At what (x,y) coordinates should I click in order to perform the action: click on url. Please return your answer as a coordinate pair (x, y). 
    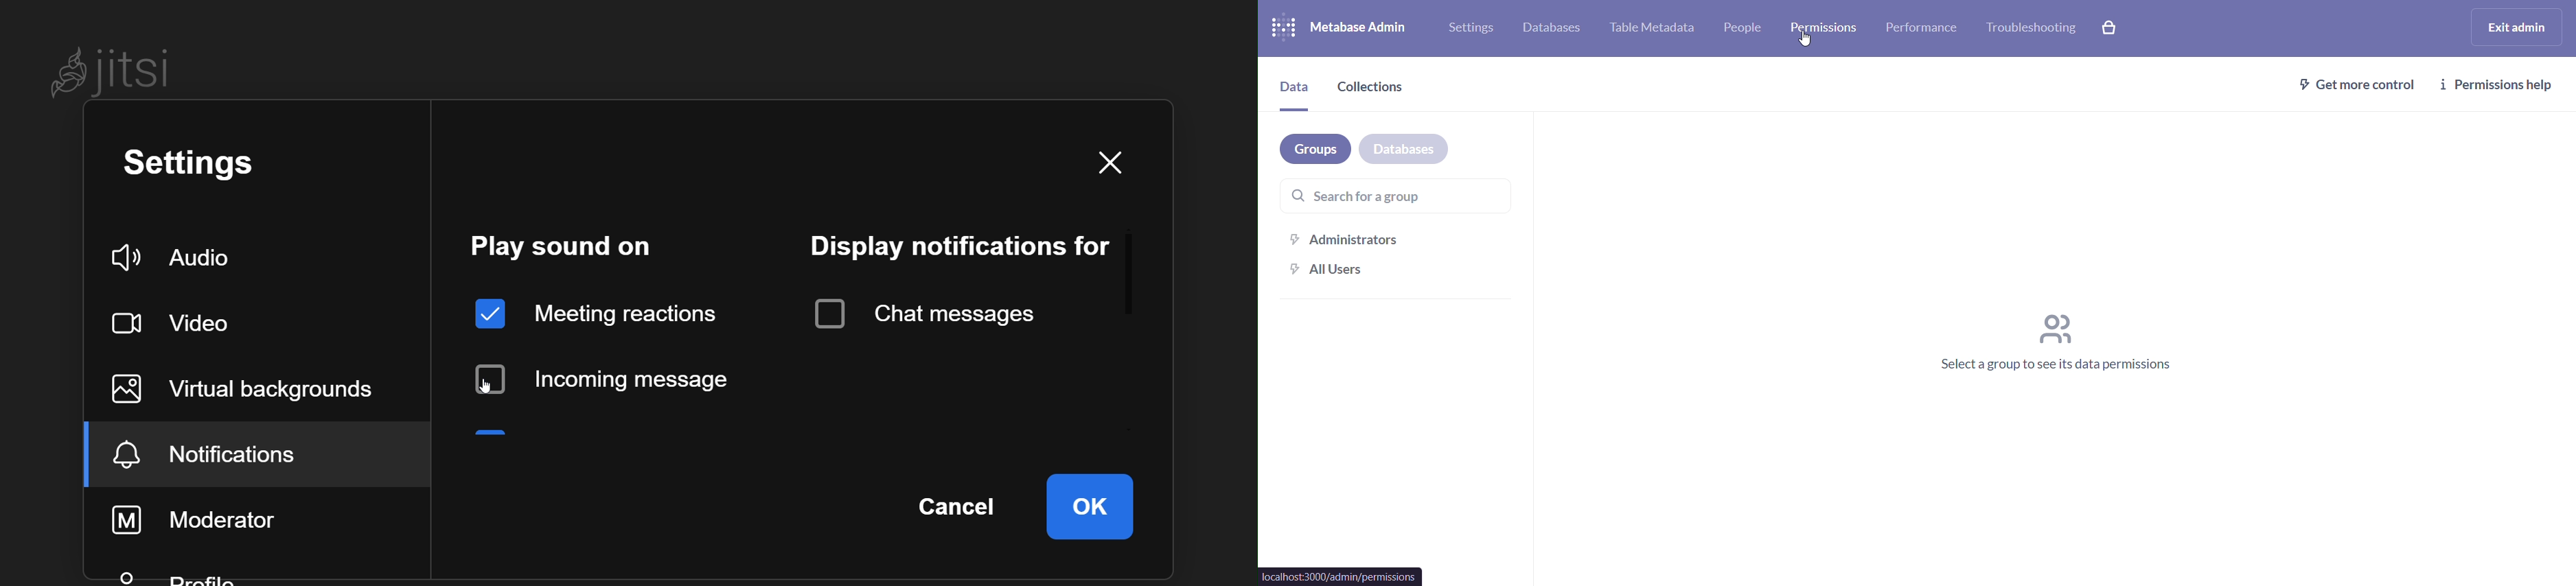
    Looking at the image, I should click on (1341, 576).